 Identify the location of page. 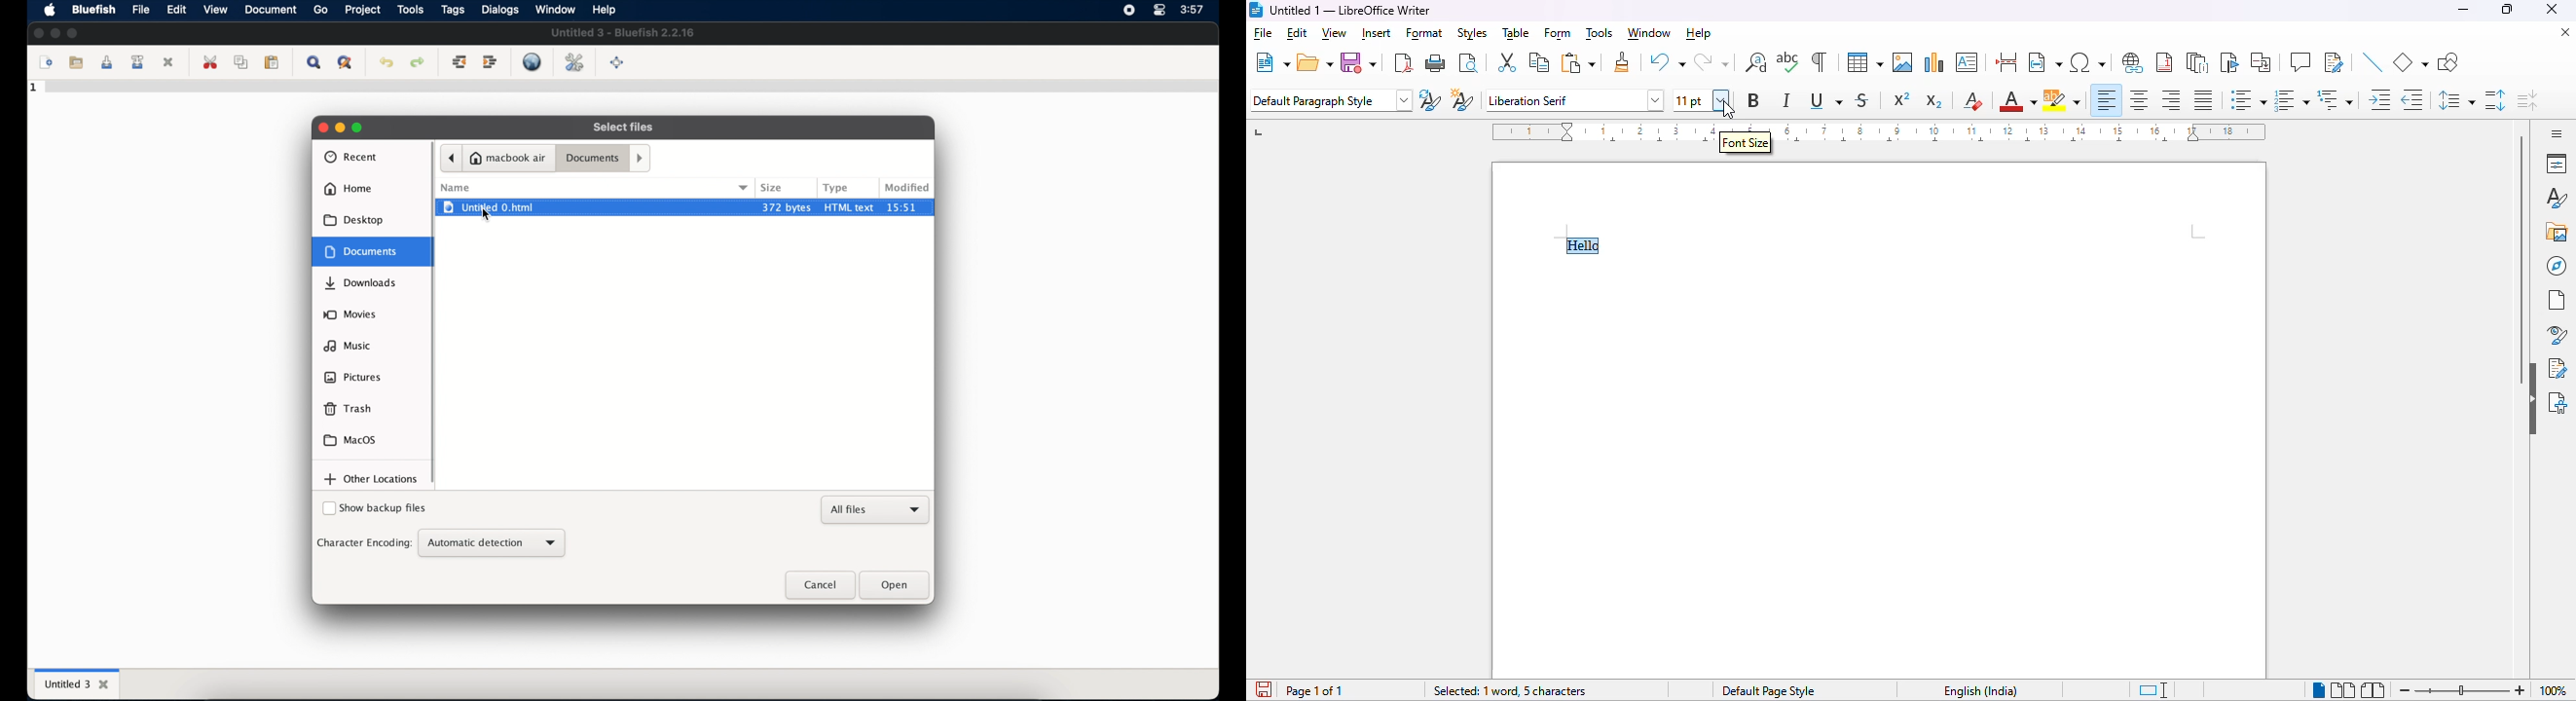
(2557, 301).